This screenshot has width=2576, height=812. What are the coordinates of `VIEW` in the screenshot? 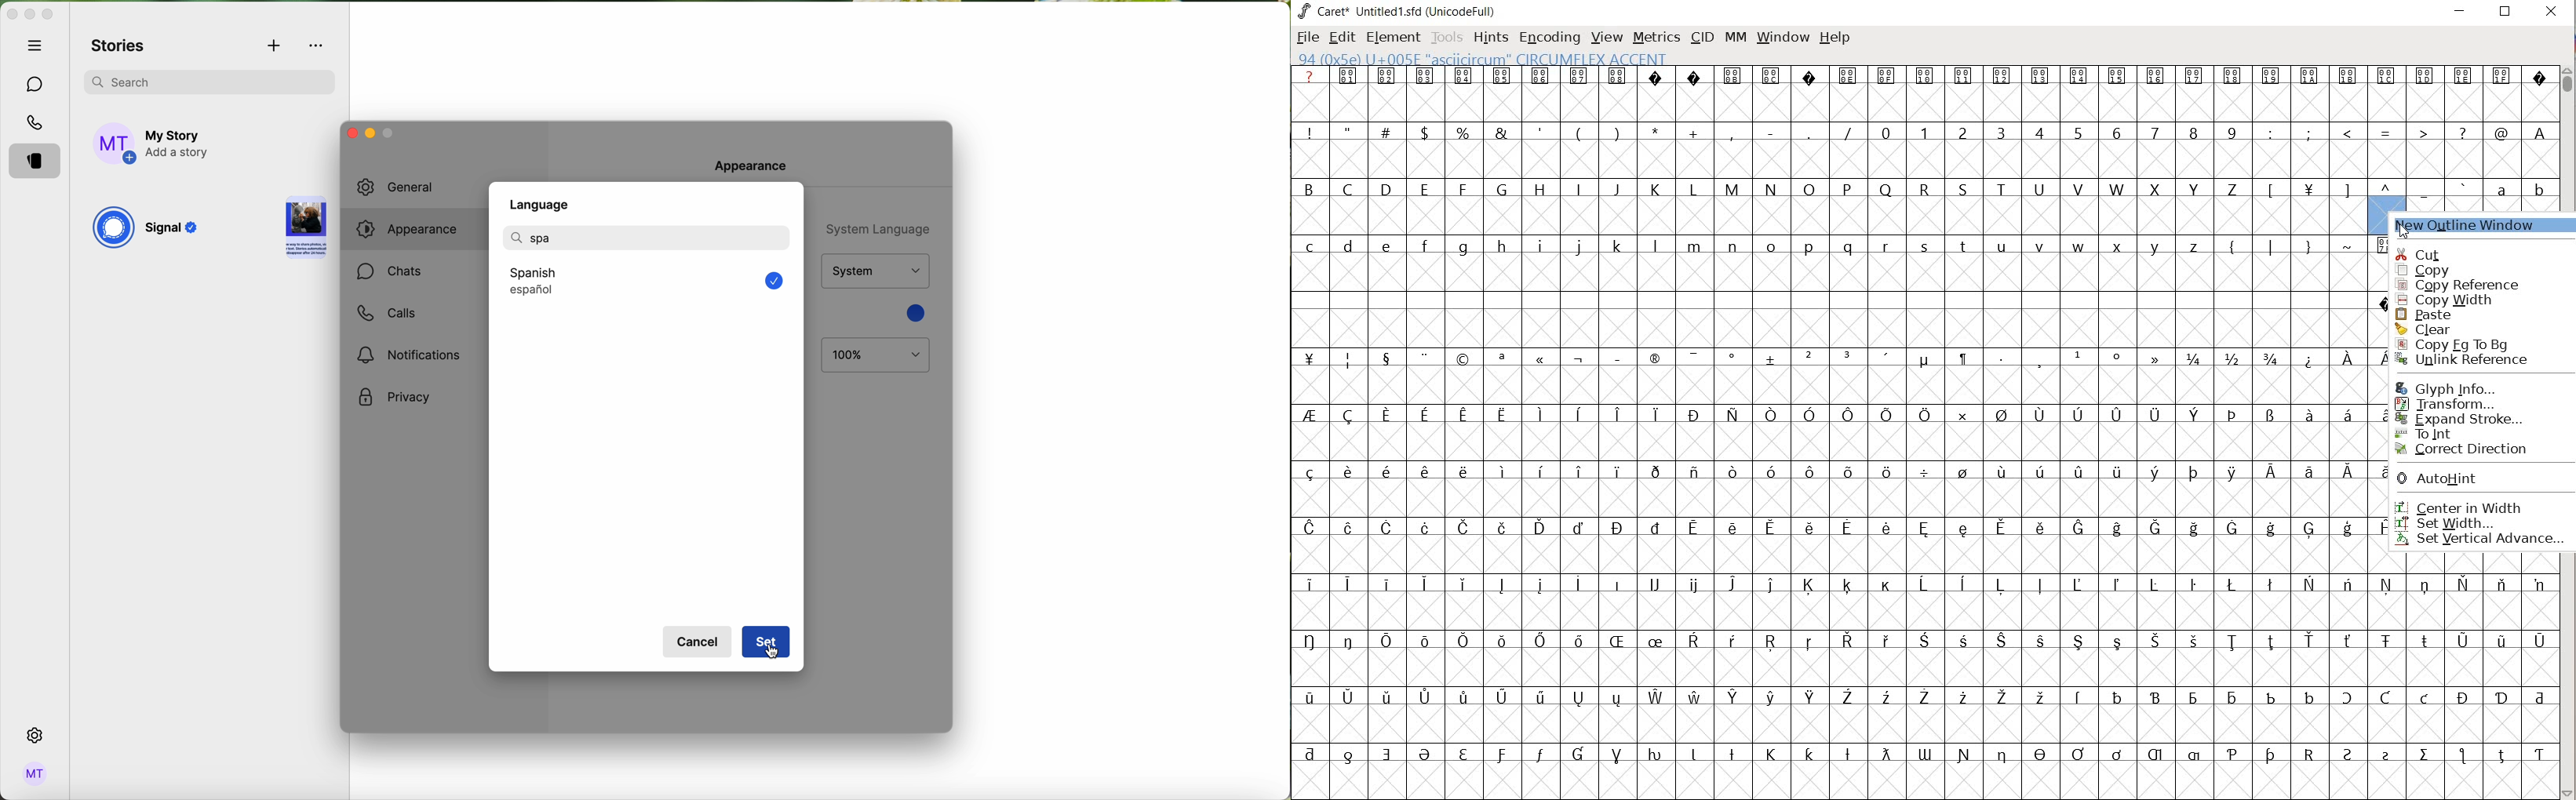 It's located at (1606, 38).